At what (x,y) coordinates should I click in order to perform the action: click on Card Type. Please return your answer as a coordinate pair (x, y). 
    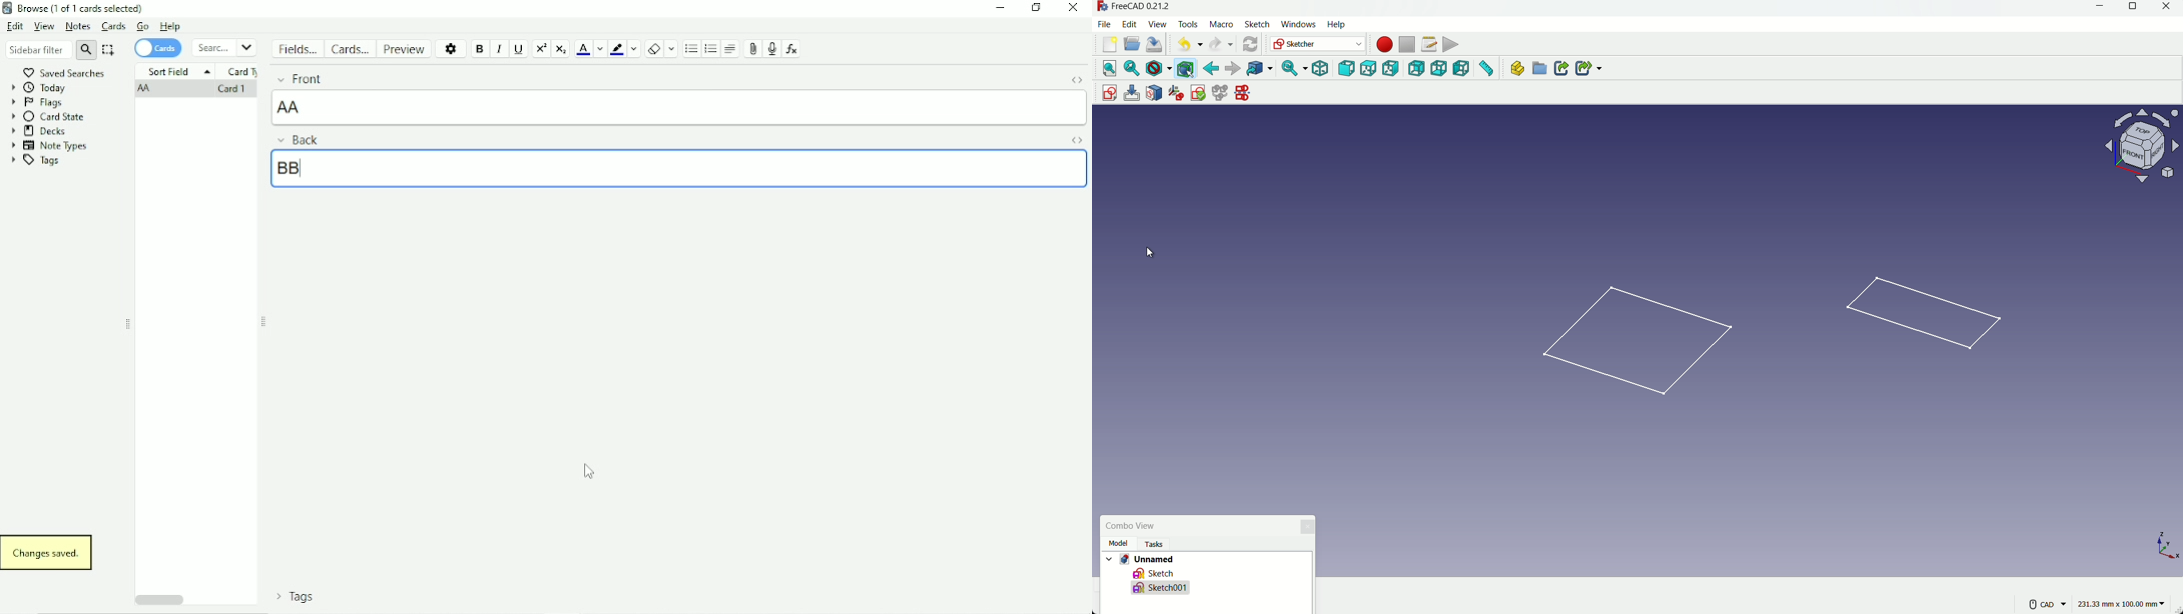
    Looking at the image, I should click on (243, 72).